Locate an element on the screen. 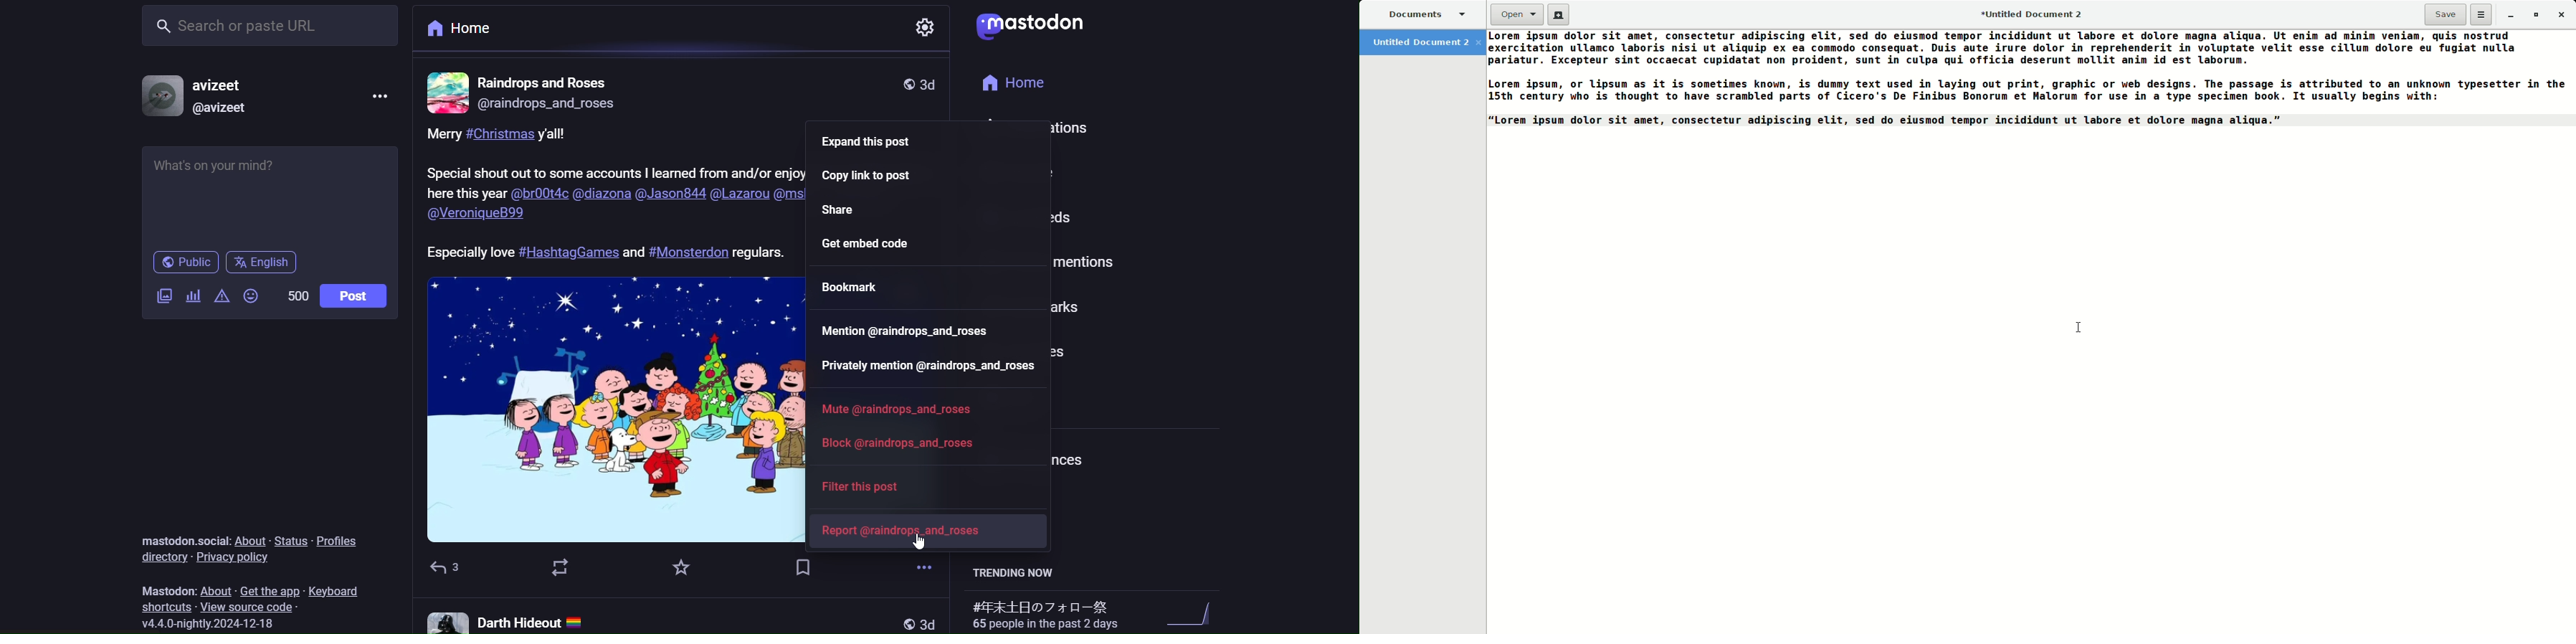 Image resolution: width=2576 pixels, height=644 pixels. post here is located at coordinates (267, 190).